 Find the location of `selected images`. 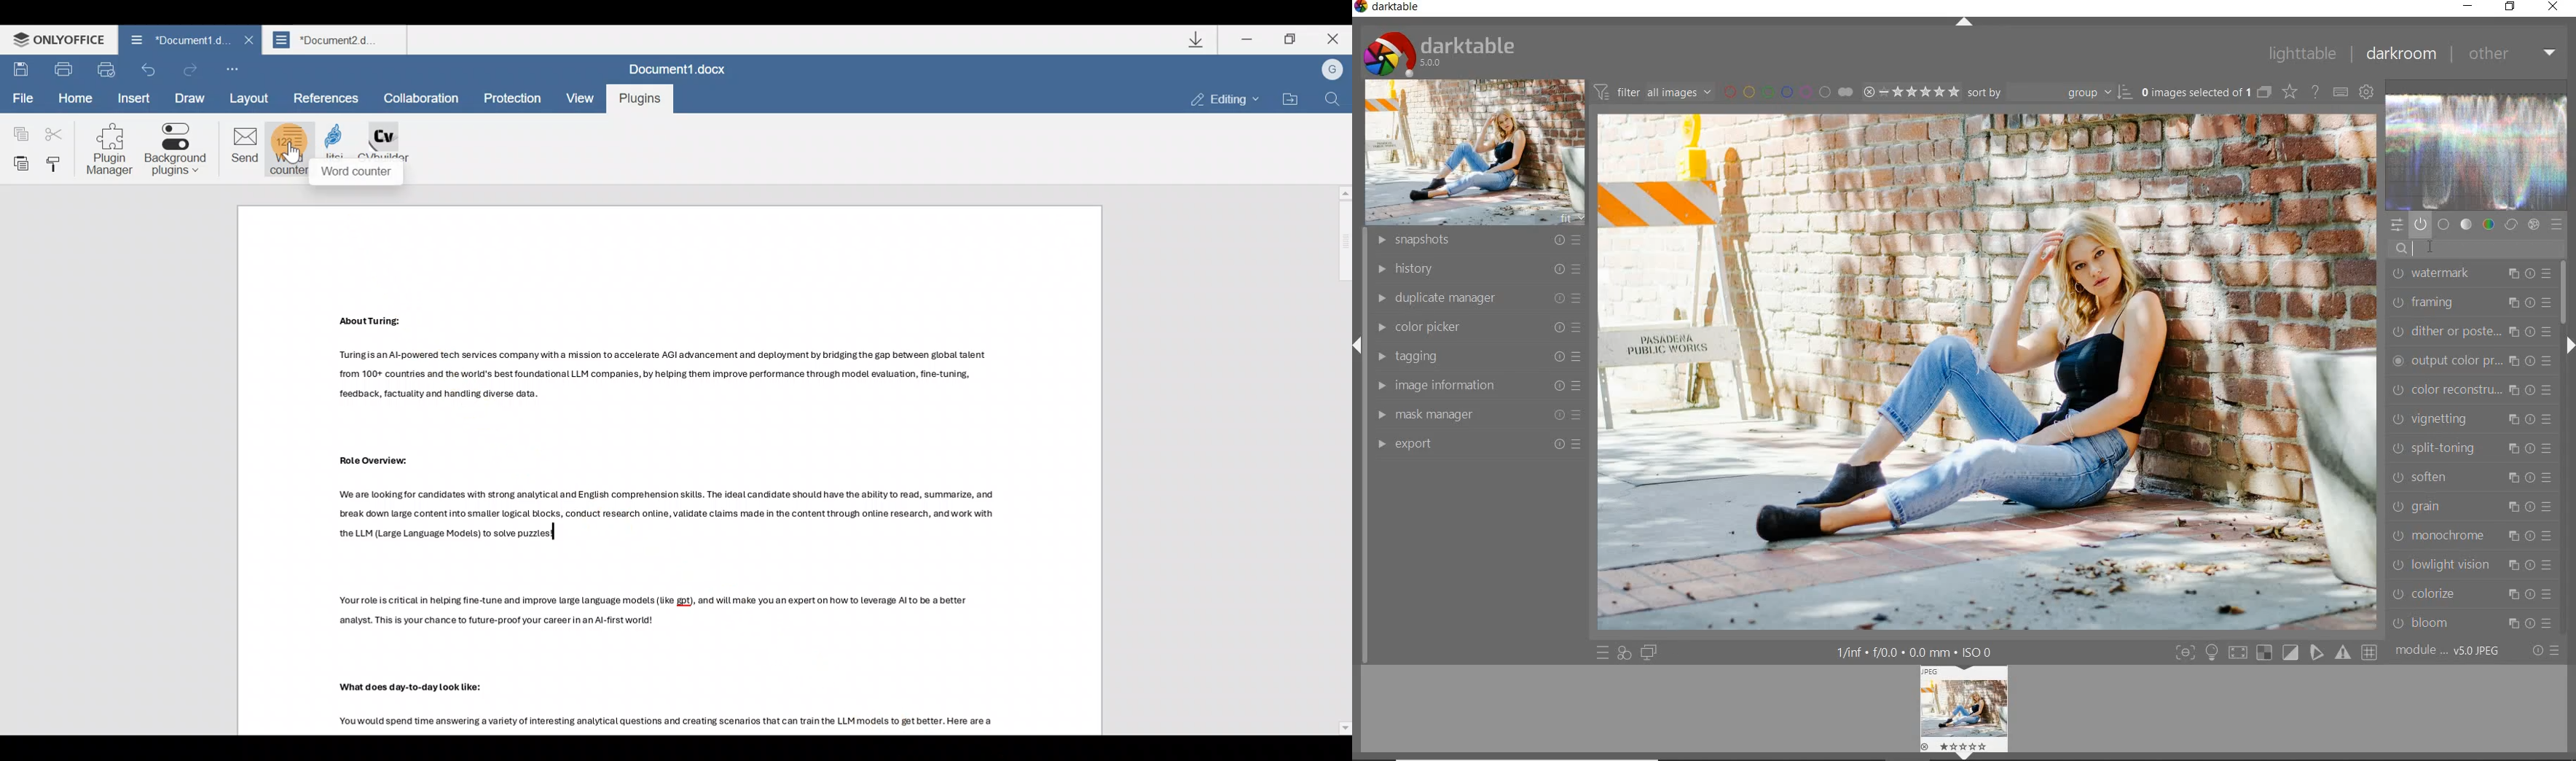

selected images is located at coordinates (2194, 93).